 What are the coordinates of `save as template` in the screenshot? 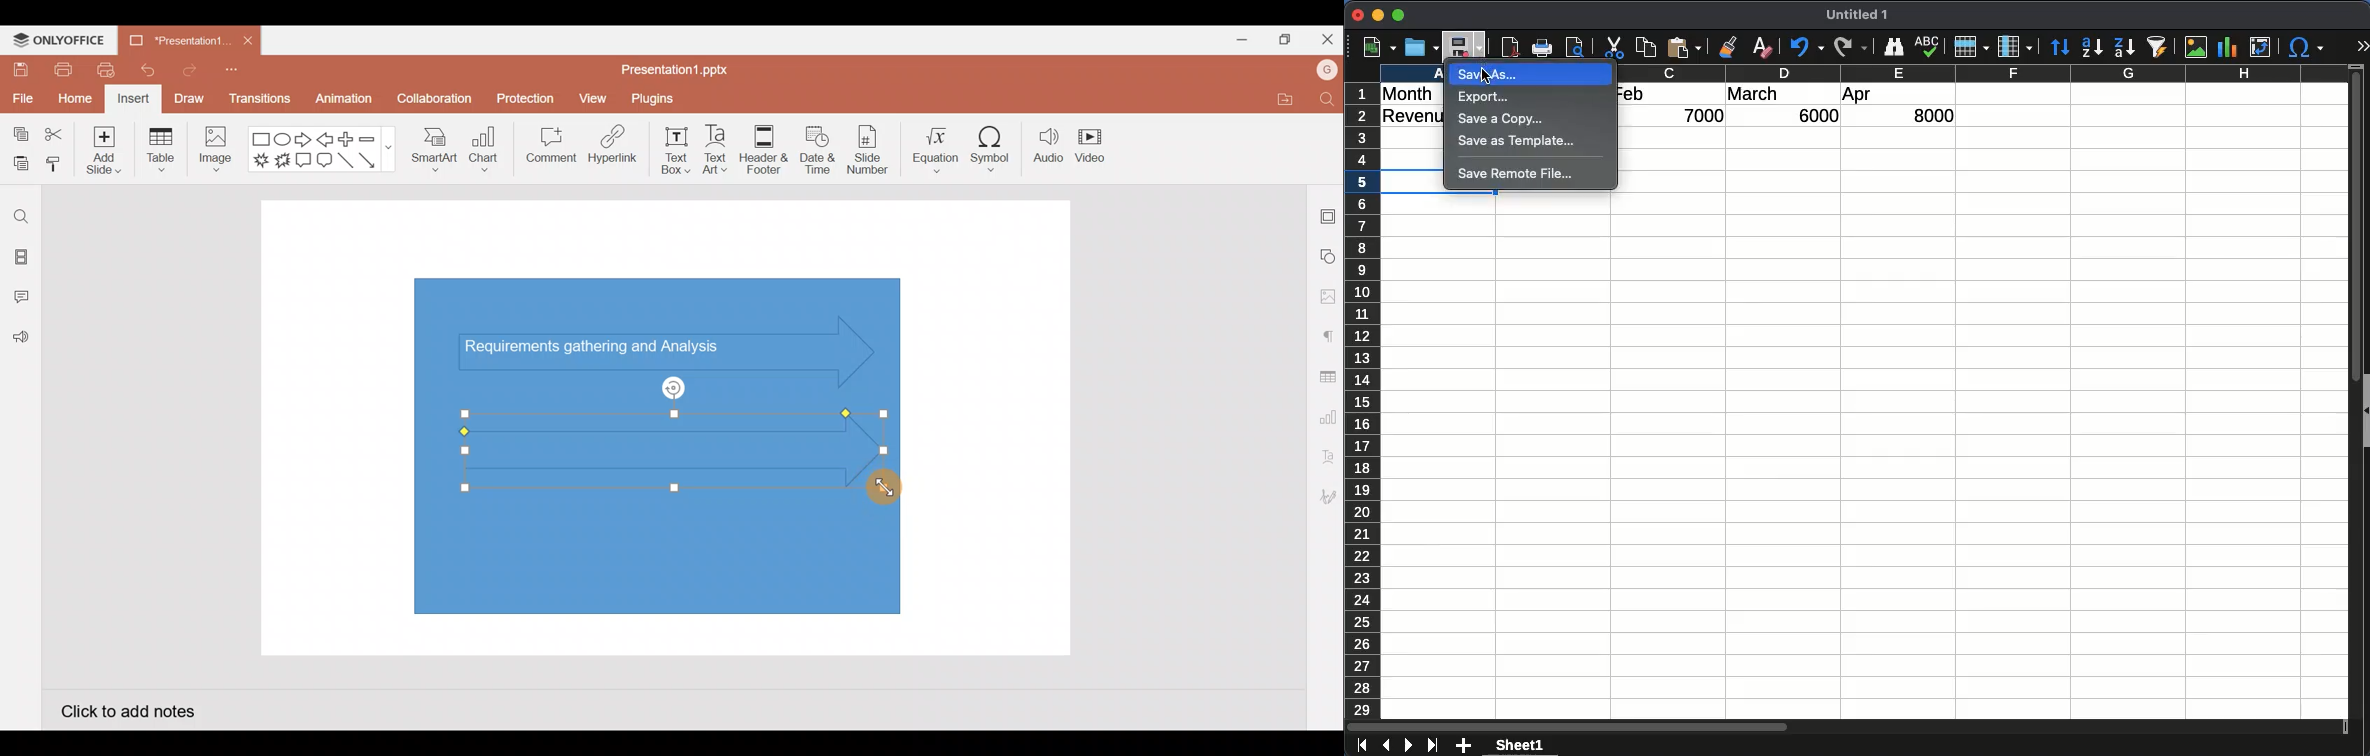 It's located at (1521, 141).